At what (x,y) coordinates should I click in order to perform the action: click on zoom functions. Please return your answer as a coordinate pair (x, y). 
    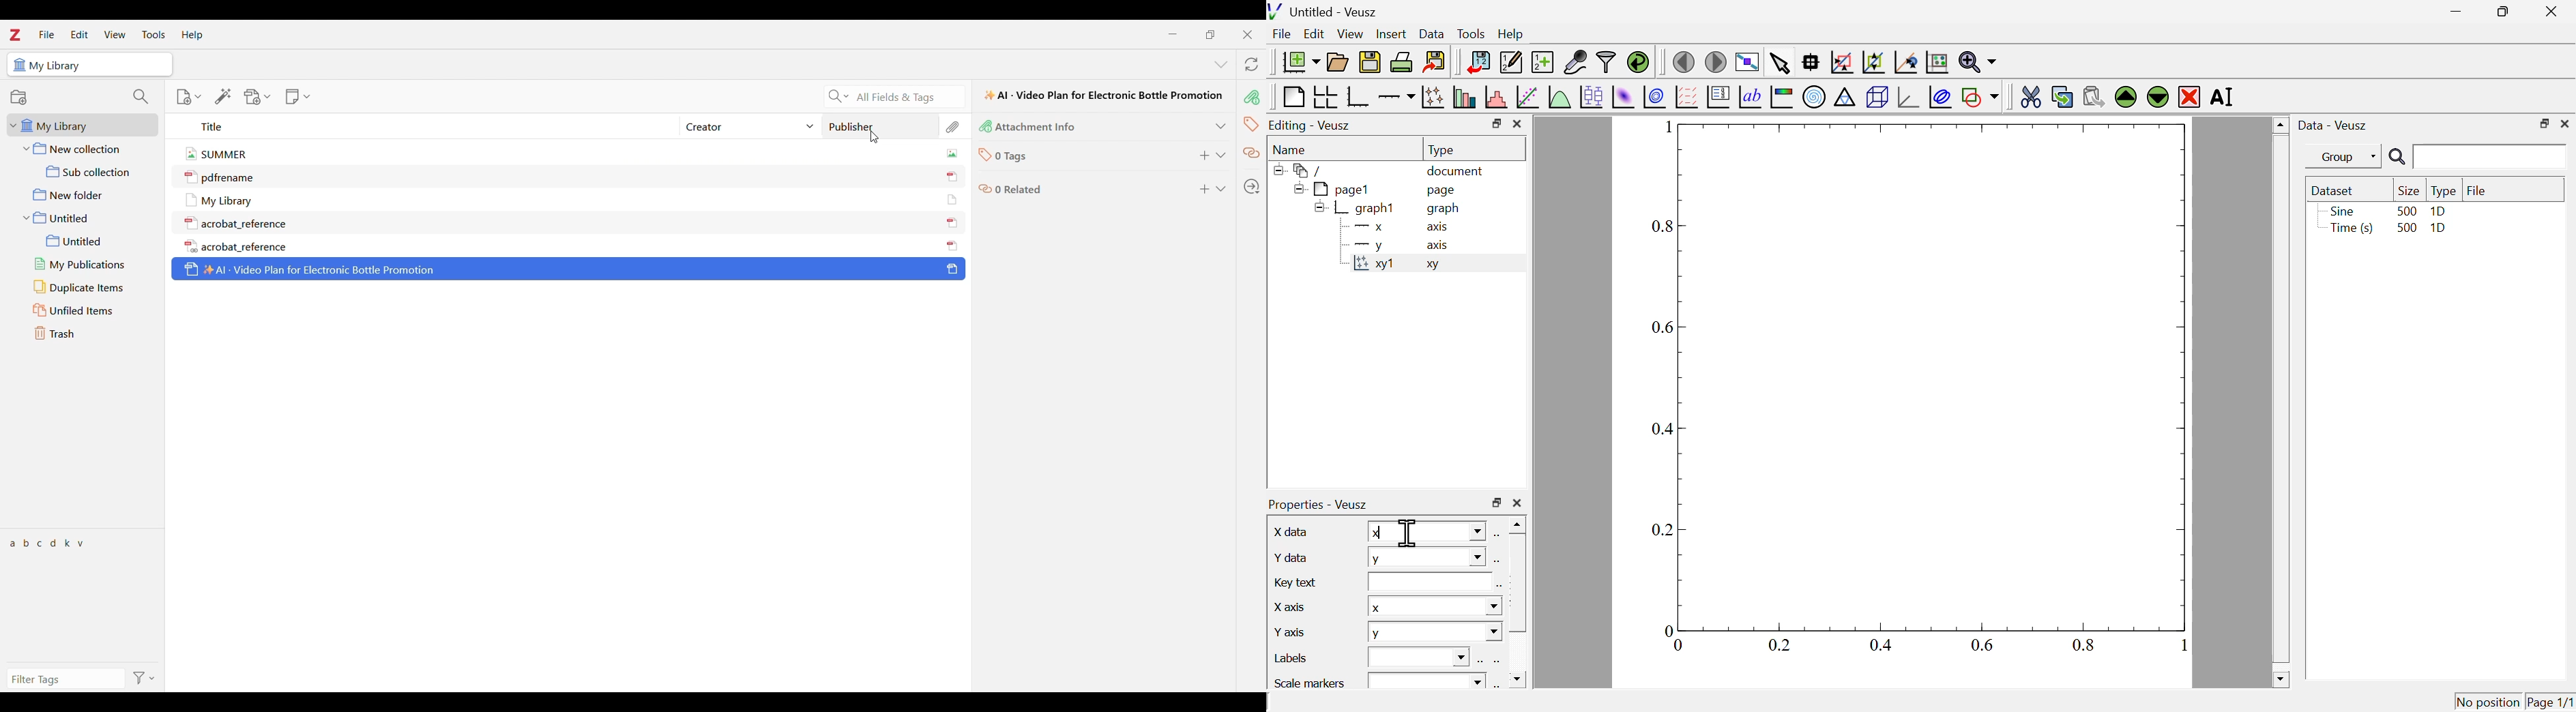
    Looking at the image, I should click on (1977, 62).